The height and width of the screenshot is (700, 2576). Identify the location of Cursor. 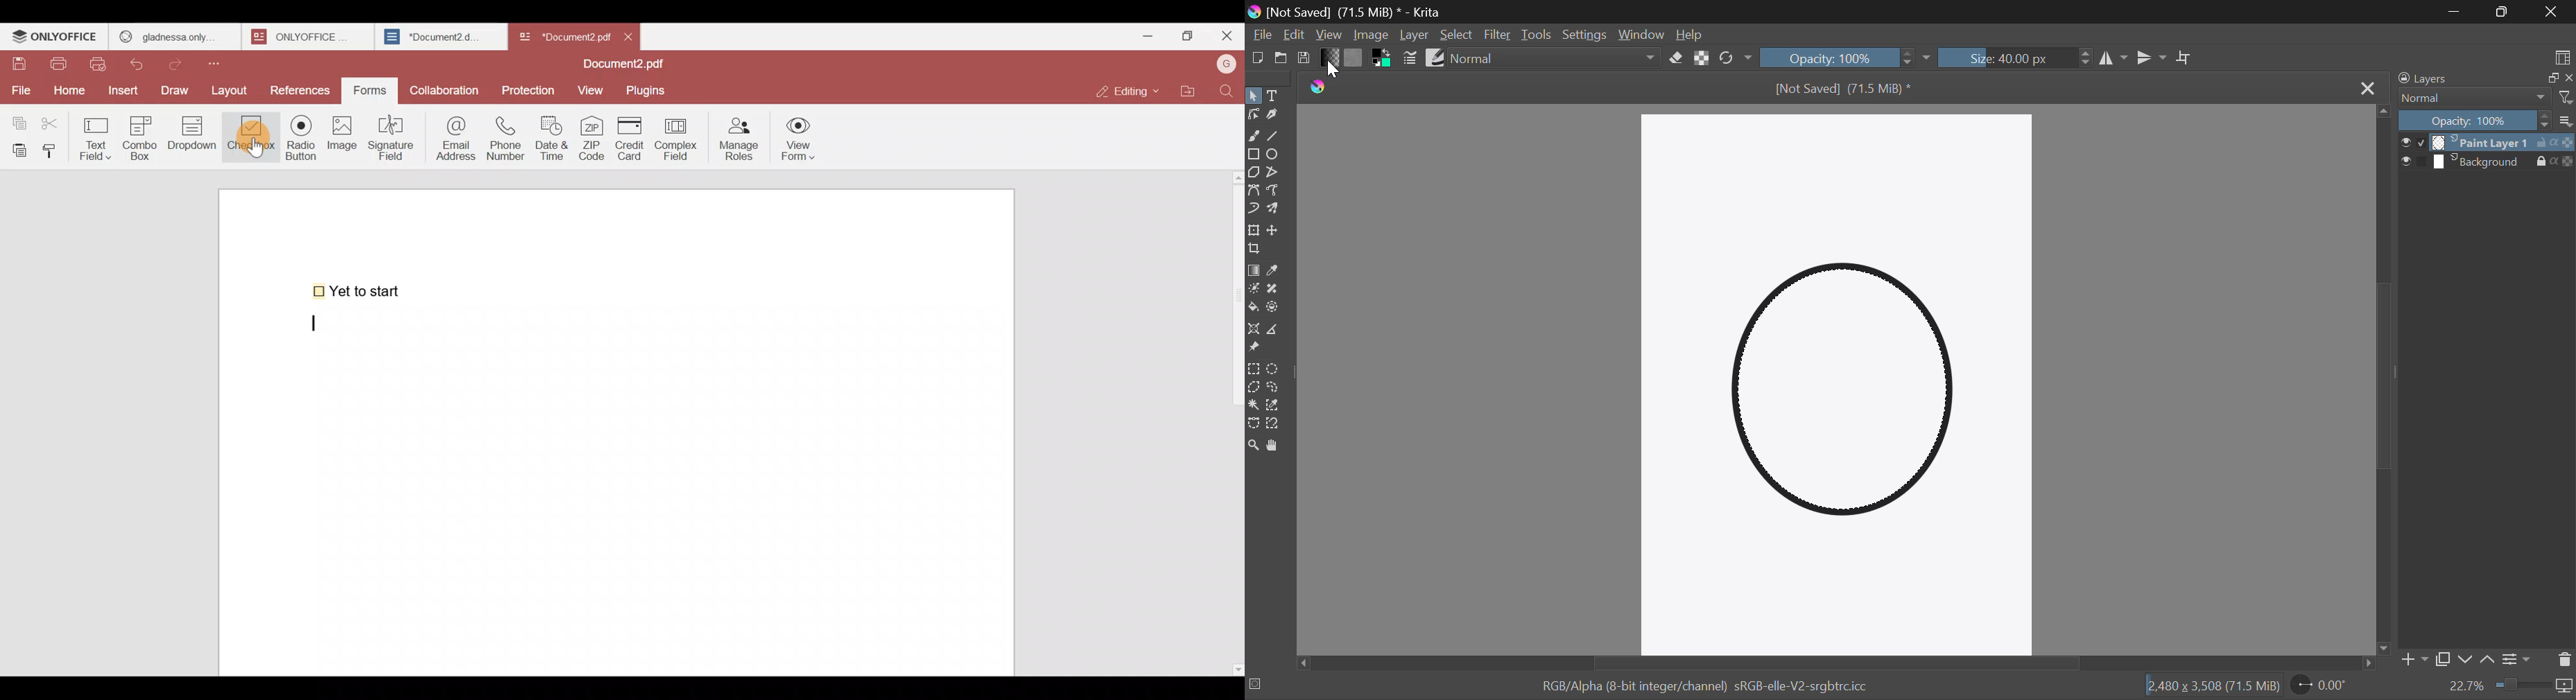
(252, 148).